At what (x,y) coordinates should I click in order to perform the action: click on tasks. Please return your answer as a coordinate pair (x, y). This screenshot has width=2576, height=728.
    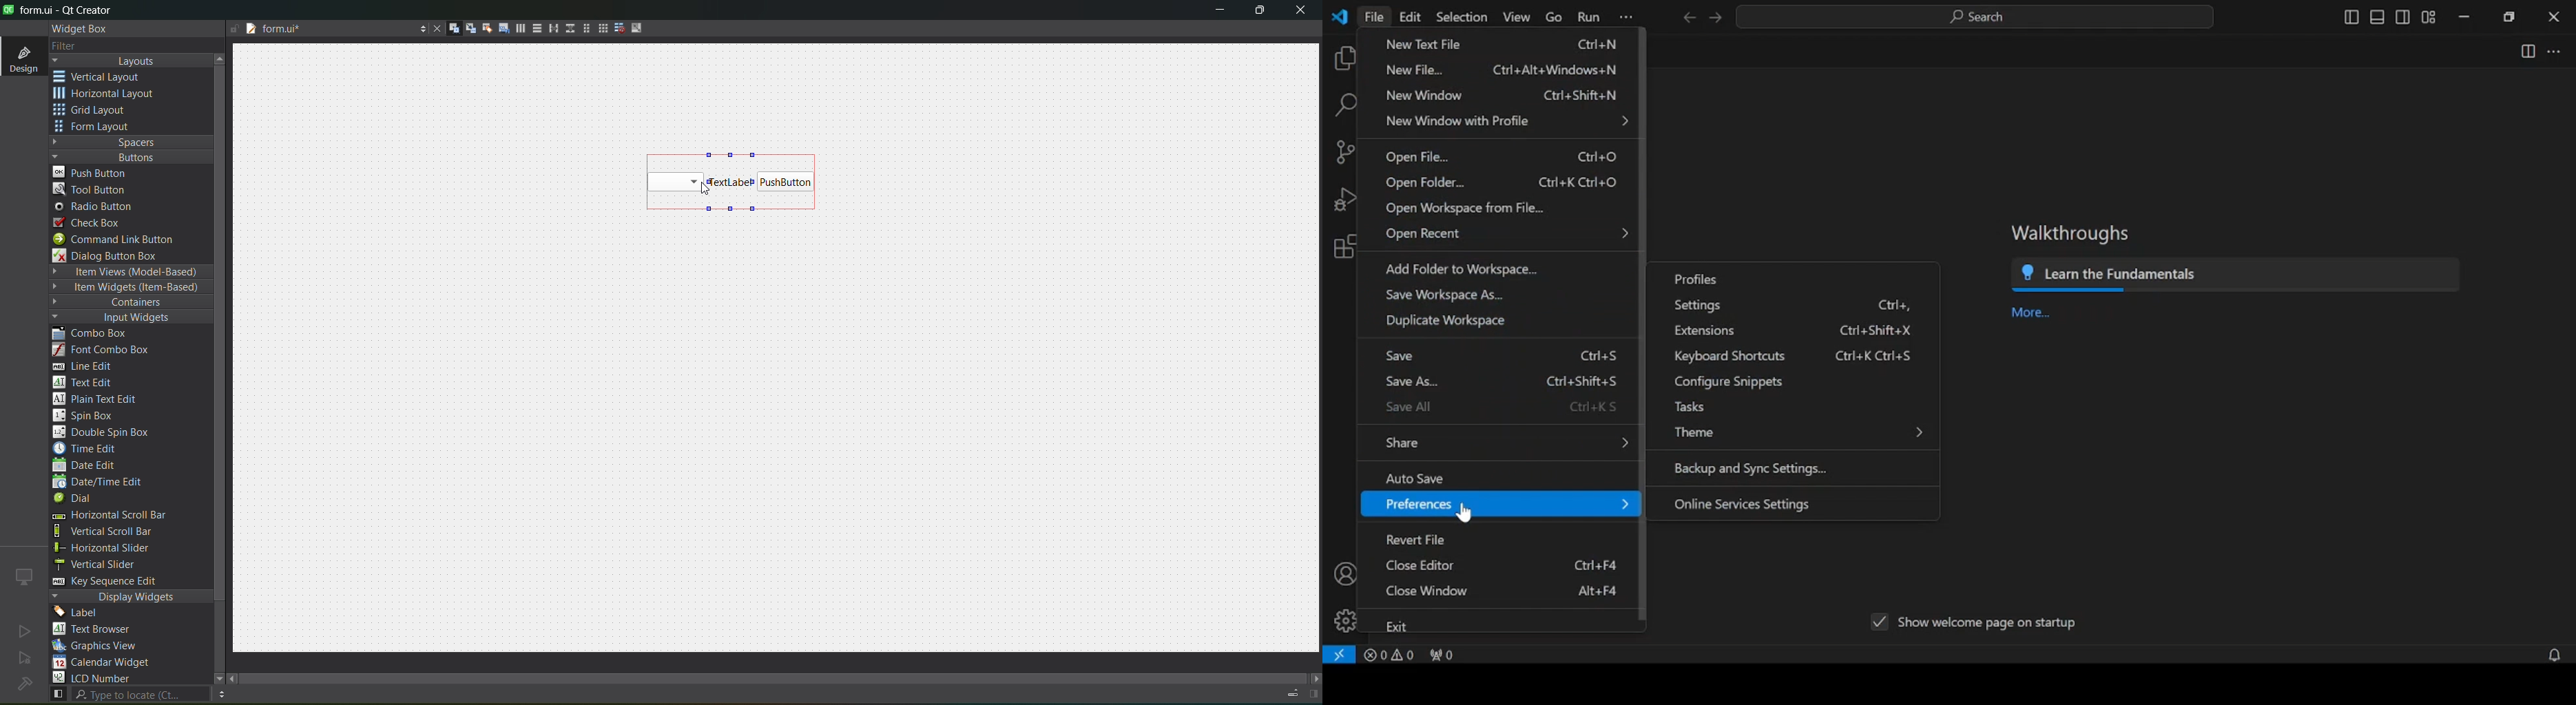
    Looking at the image, I should click on (1690, 405).